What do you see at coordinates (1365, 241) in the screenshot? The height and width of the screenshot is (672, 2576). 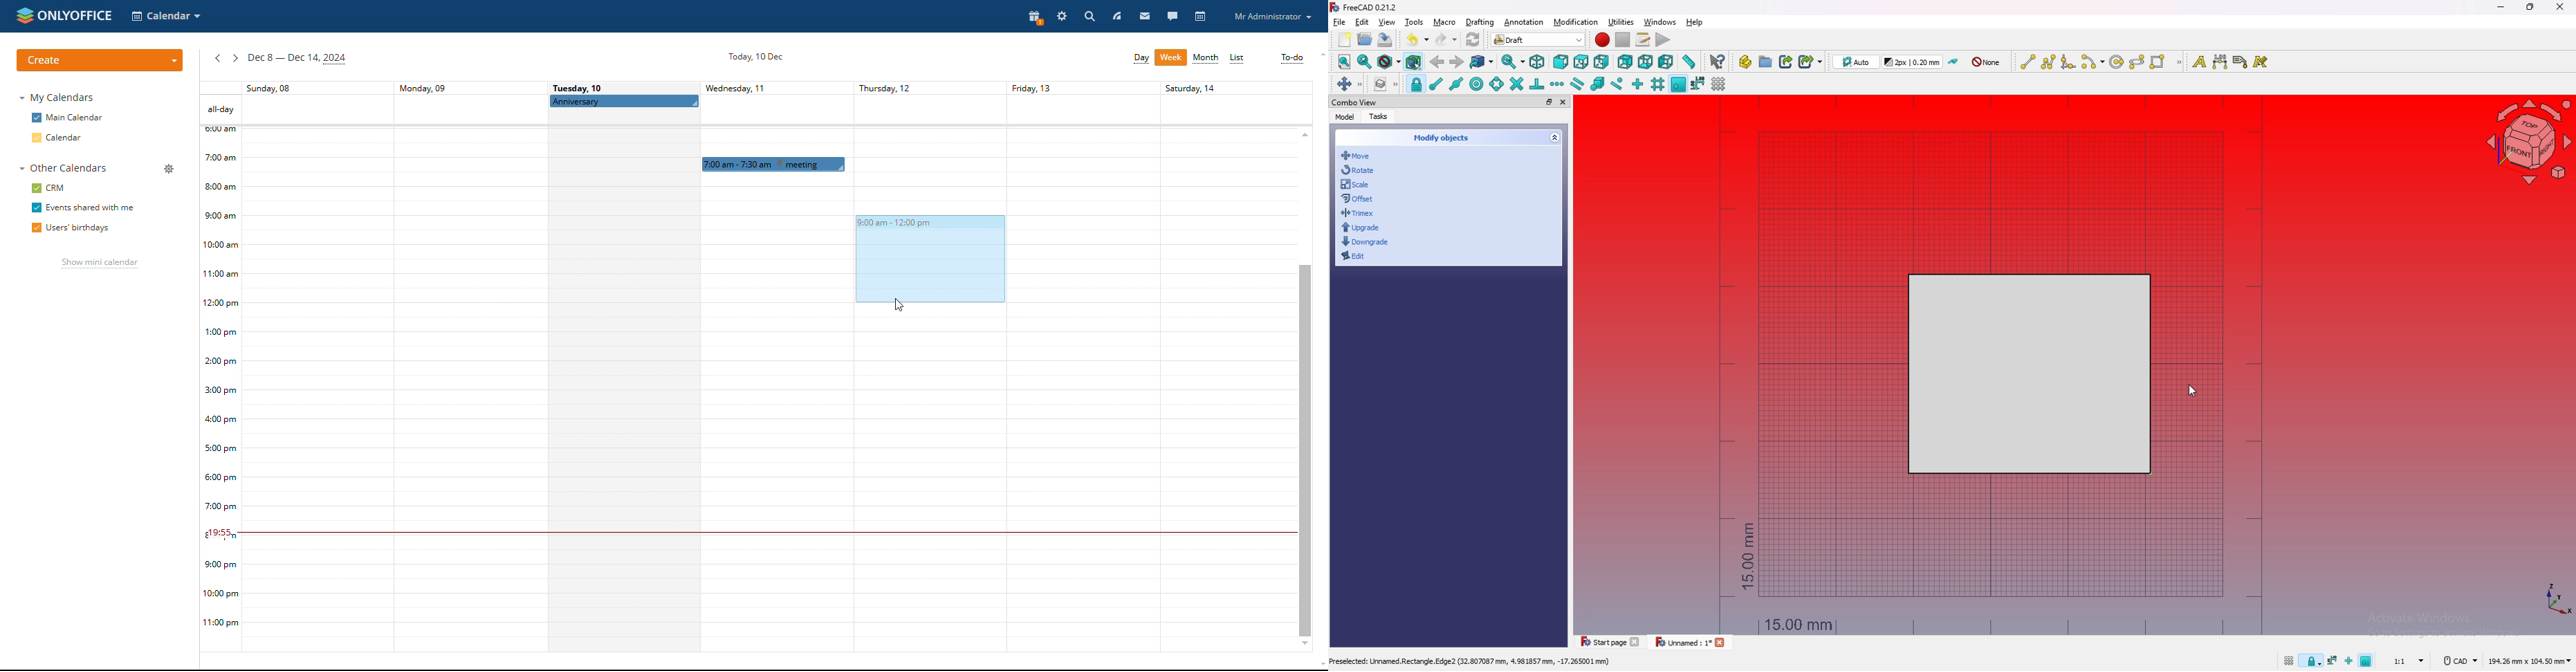 I see `downgrade` at bounding box center [1365, 241].